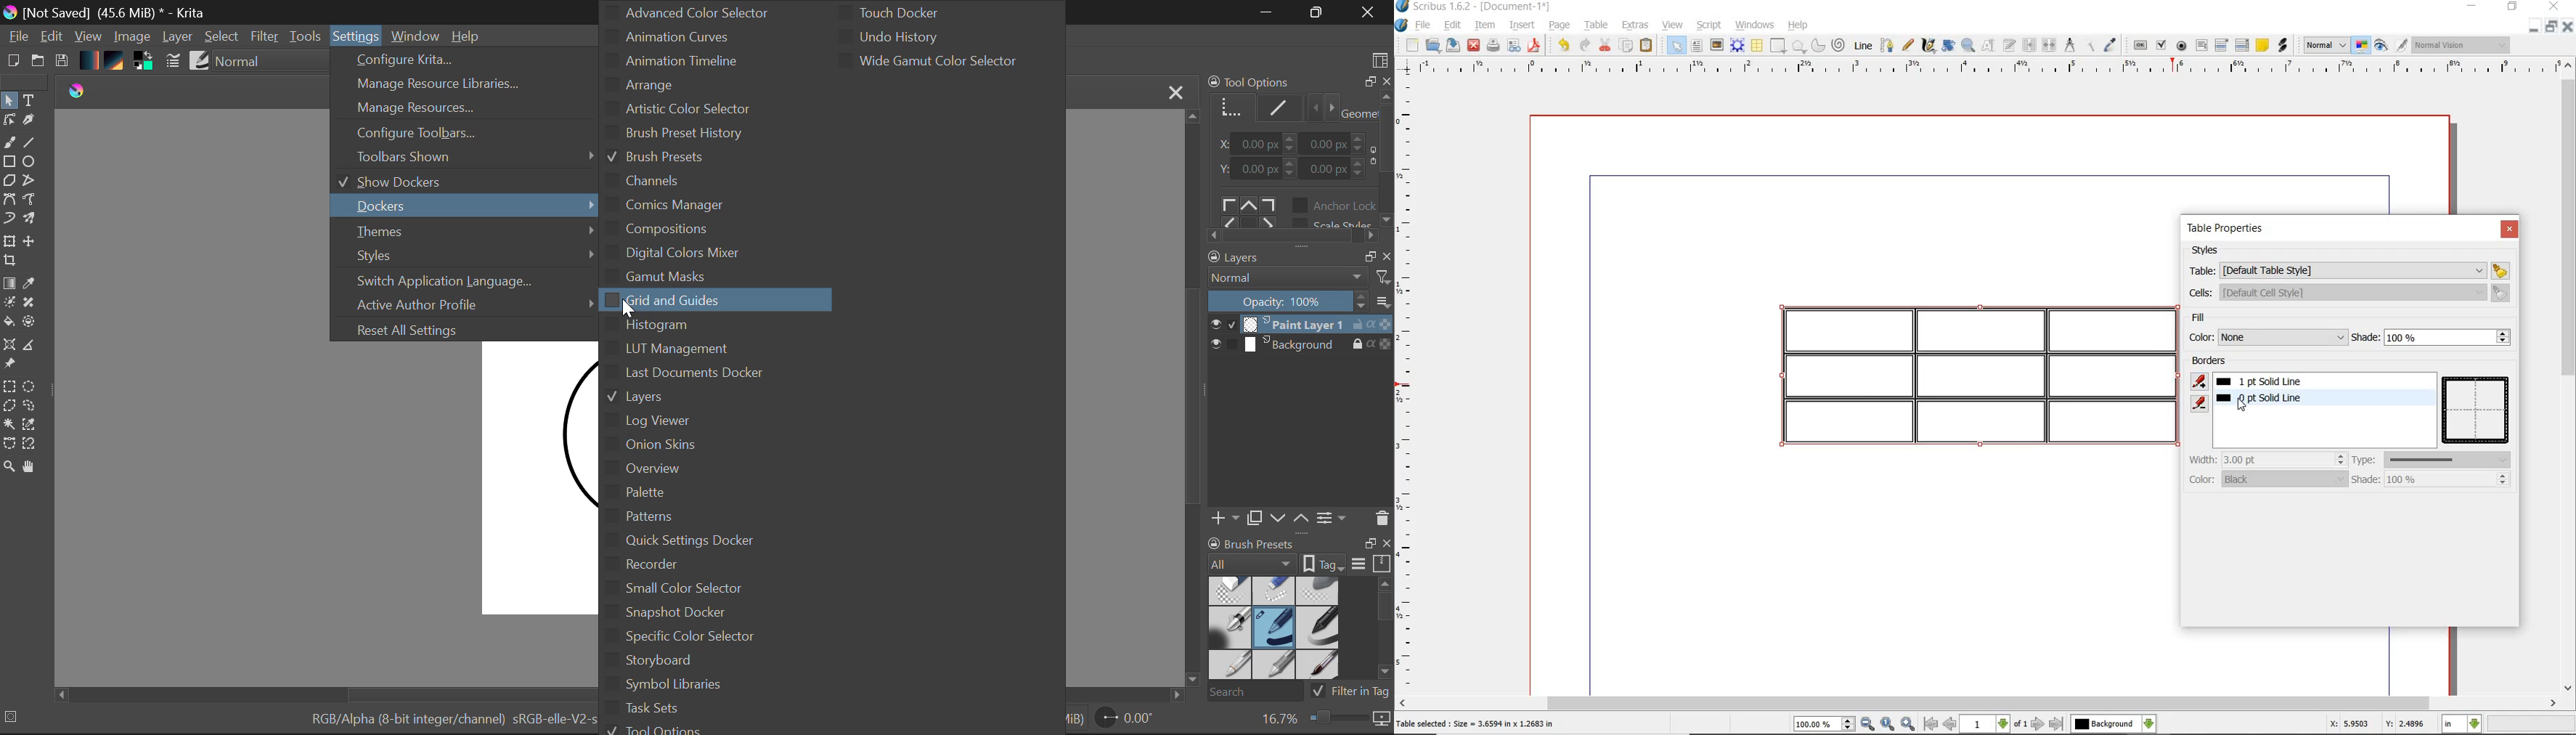 This screenshot has width=2576, height=756. What do you see at coordinates (108, 12) in the screenshot?
I see `Window Title` at bounding box center [108, 12].